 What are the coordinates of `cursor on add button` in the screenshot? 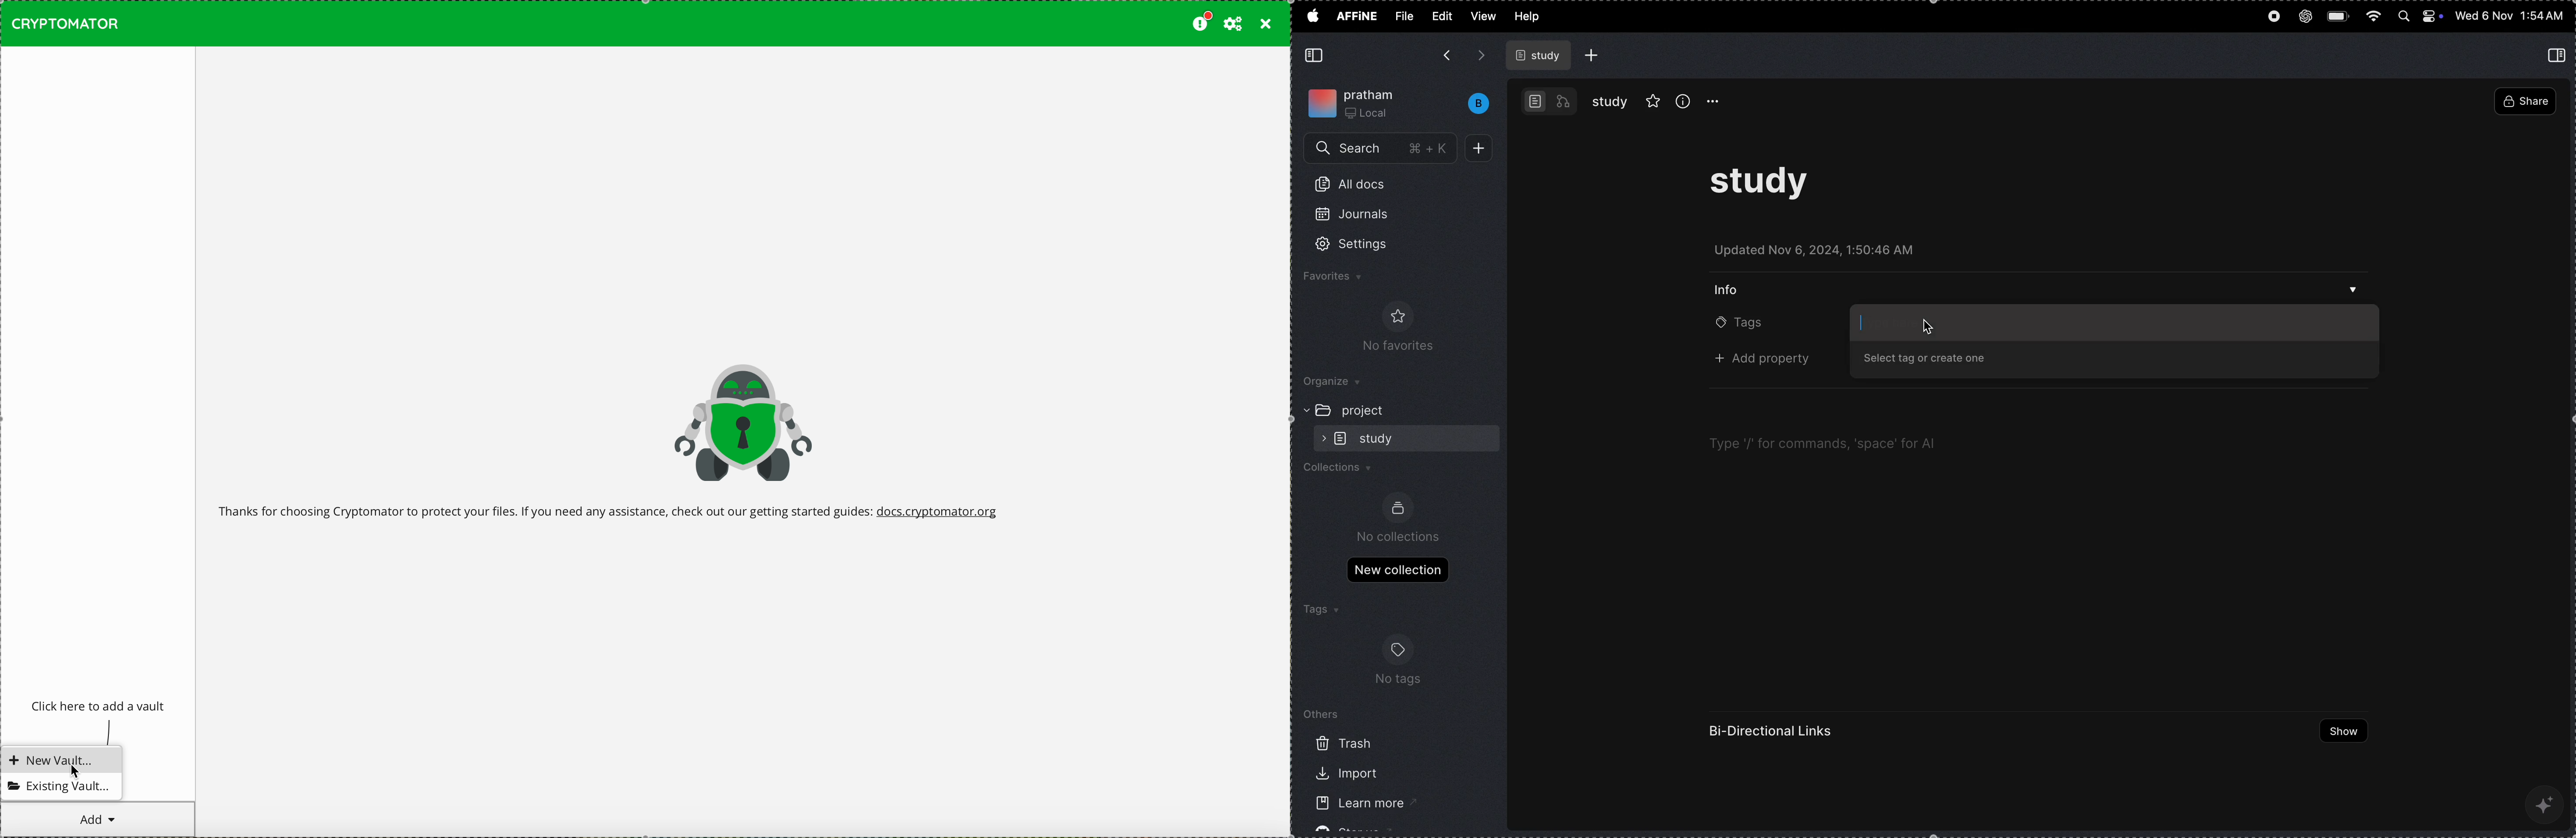 It's located at (97, 819).